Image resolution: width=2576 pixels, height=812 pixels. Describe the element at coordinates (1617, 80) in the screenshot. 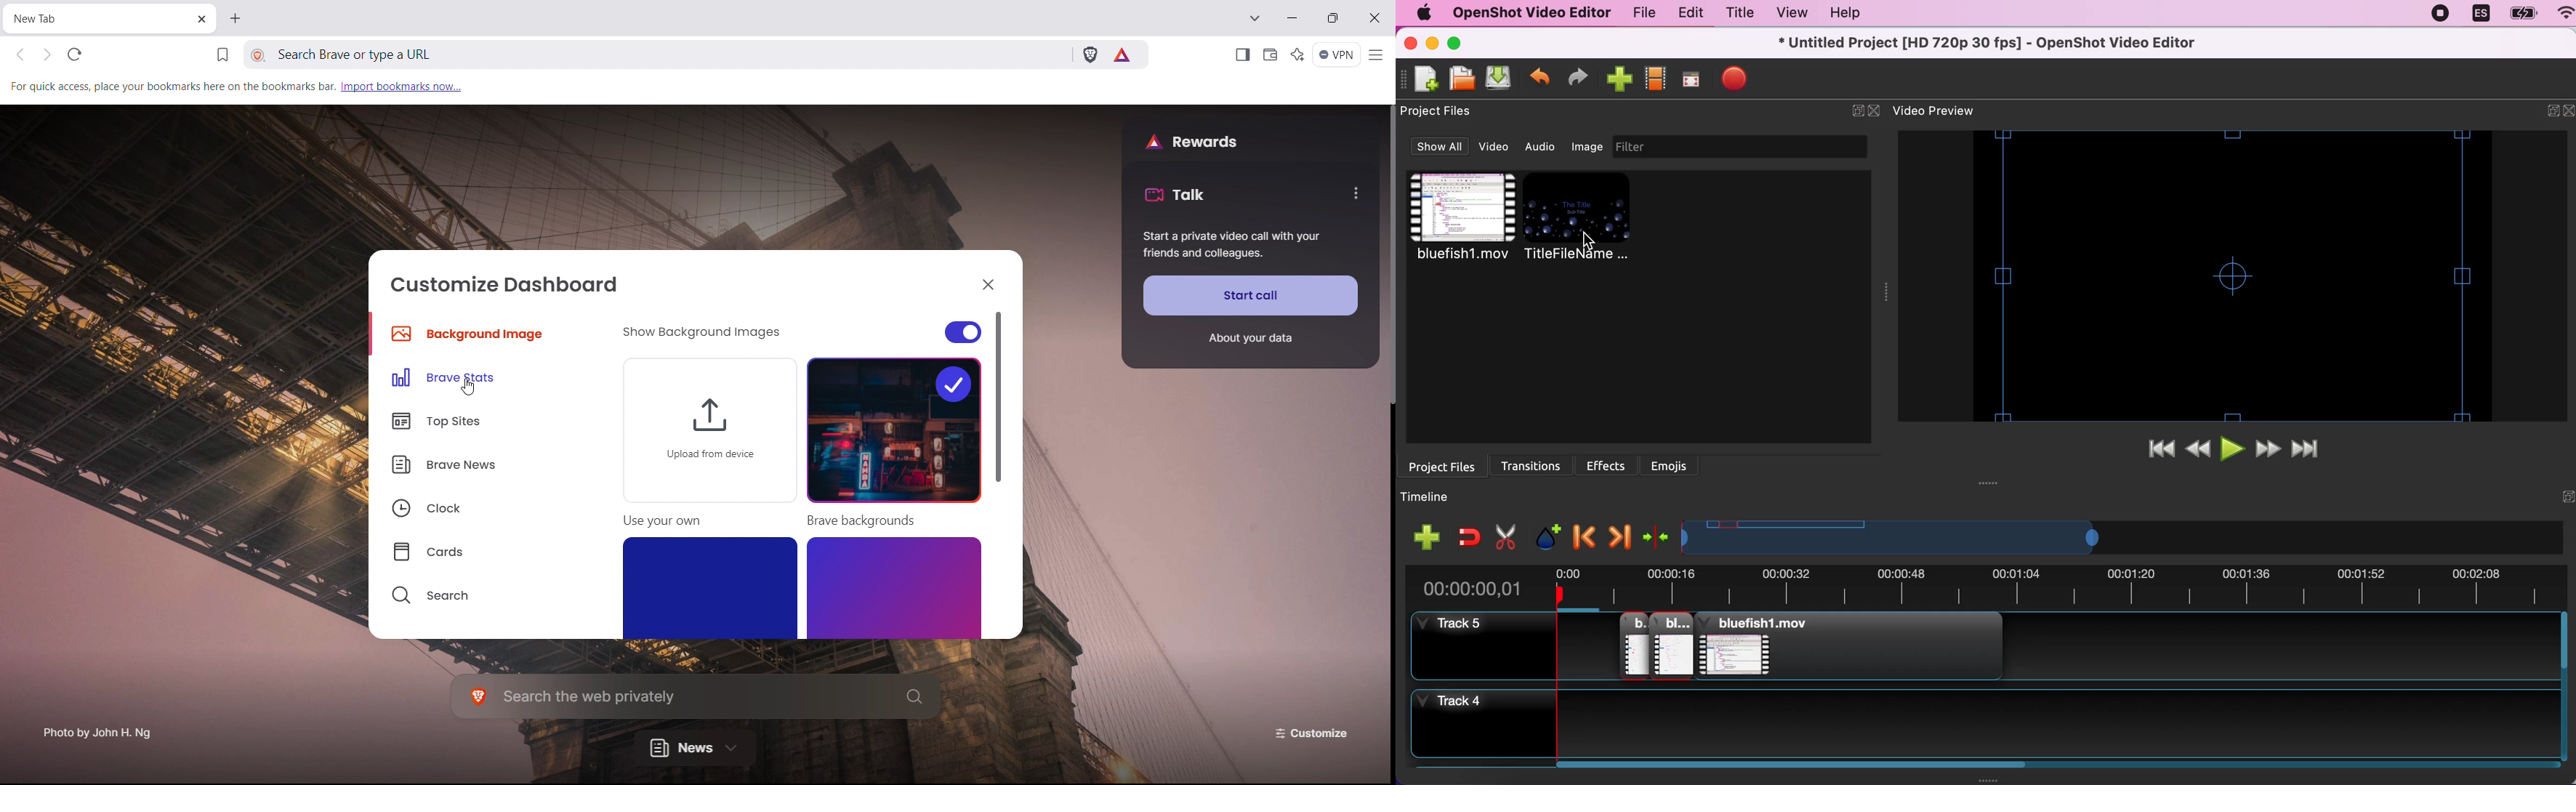

I see `import file` at that location.